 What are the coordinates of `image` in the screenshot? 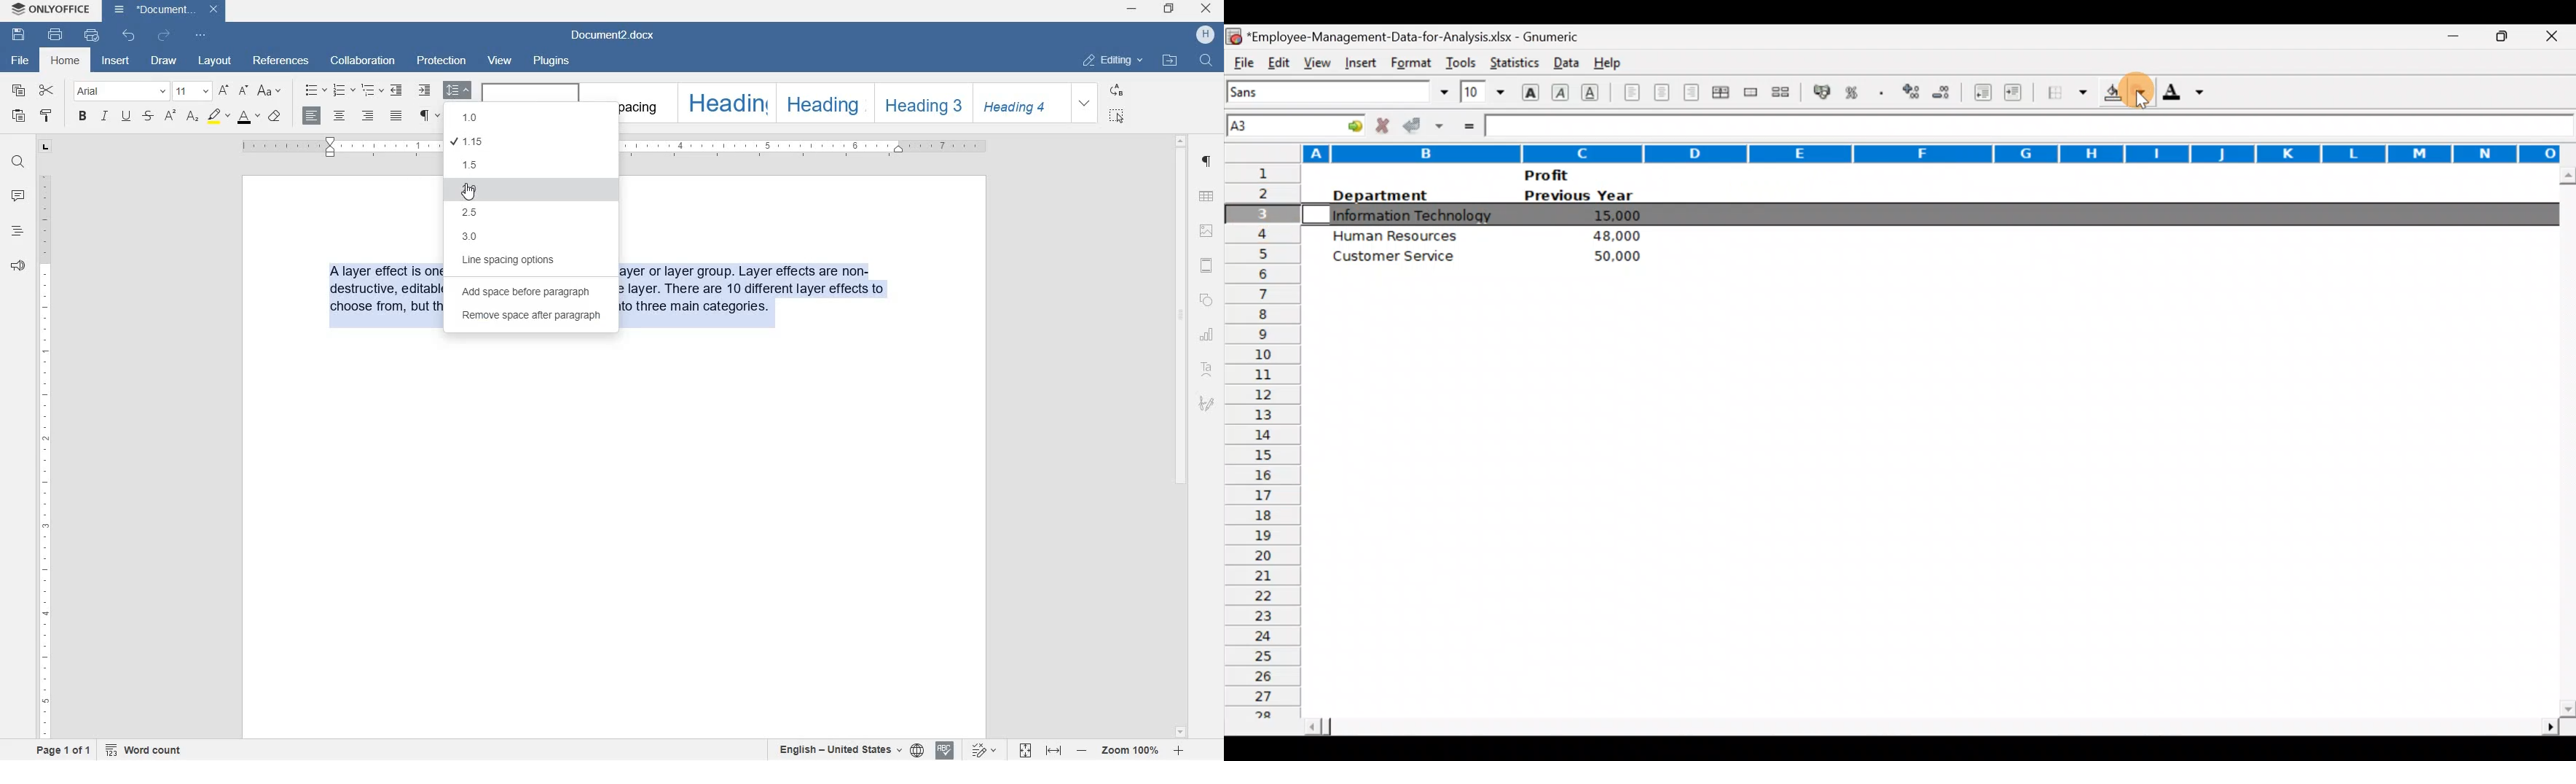 It's located at (1206, 230).